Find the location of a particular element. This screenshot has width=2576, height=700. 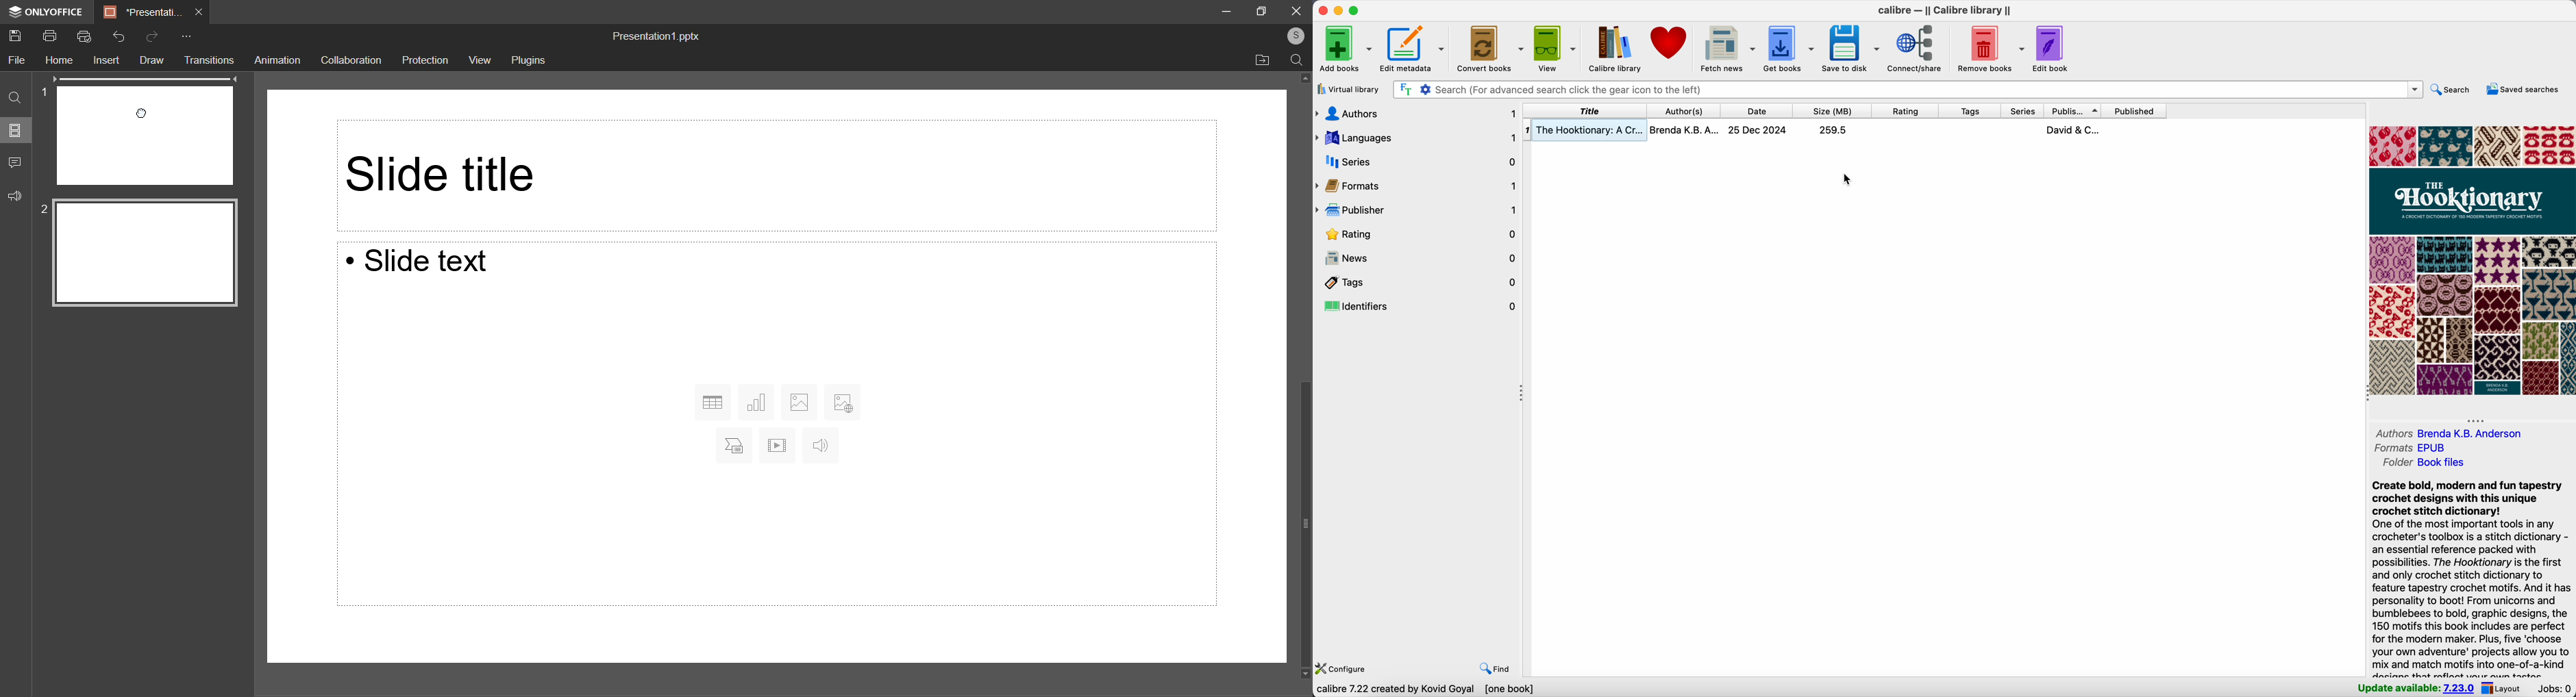

close Calibre is located at coordinates (1321, 10).